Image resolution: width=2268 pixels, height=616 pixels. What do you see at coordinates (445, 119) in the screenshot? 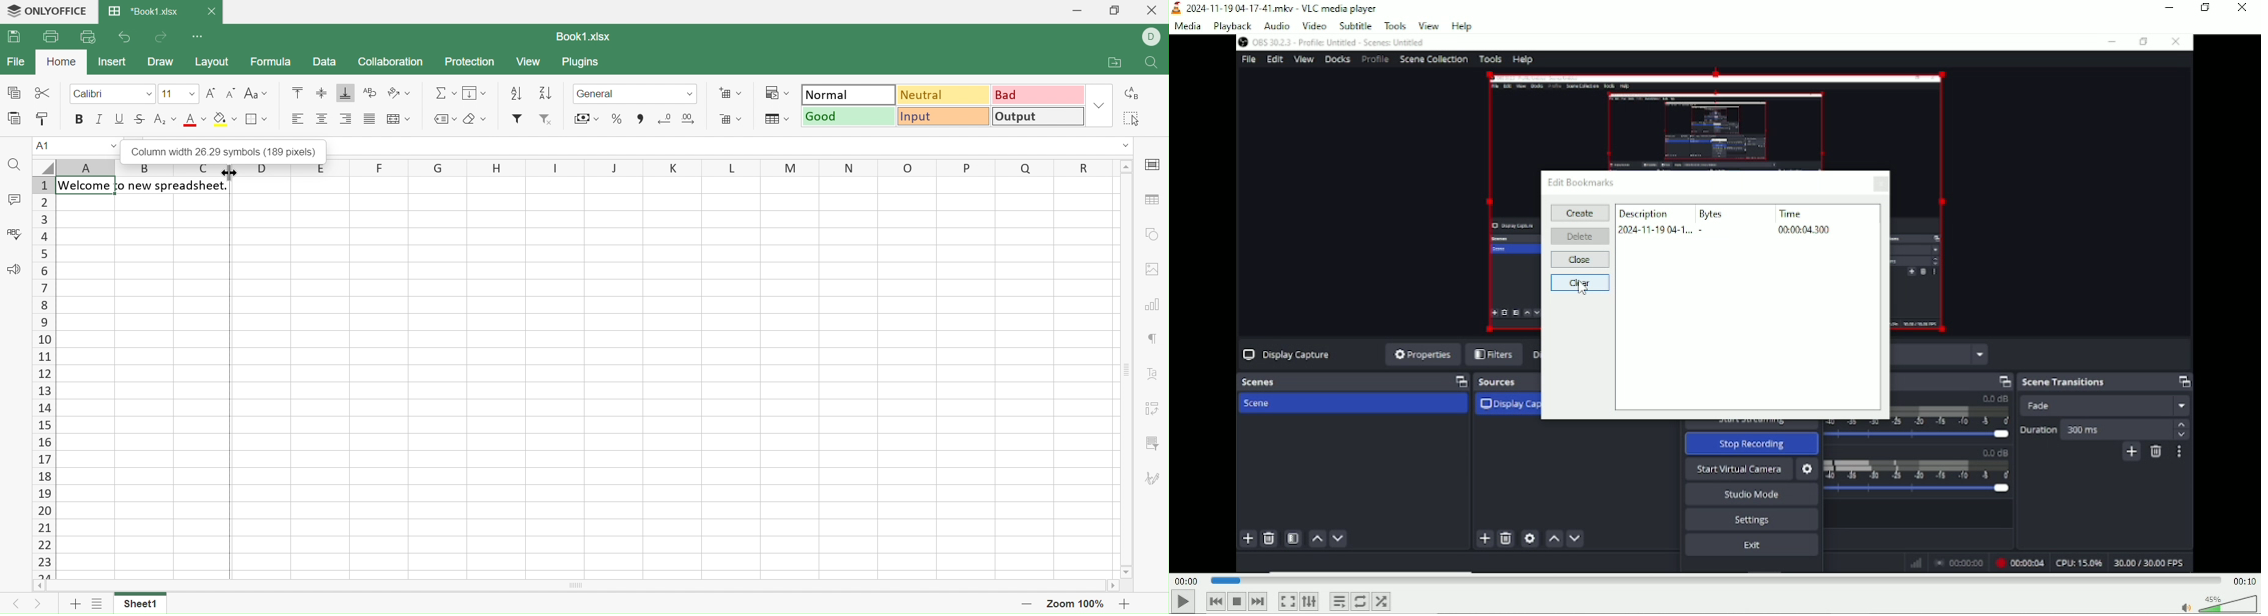
I see `Named ranges` at bounding box center [445, 119].